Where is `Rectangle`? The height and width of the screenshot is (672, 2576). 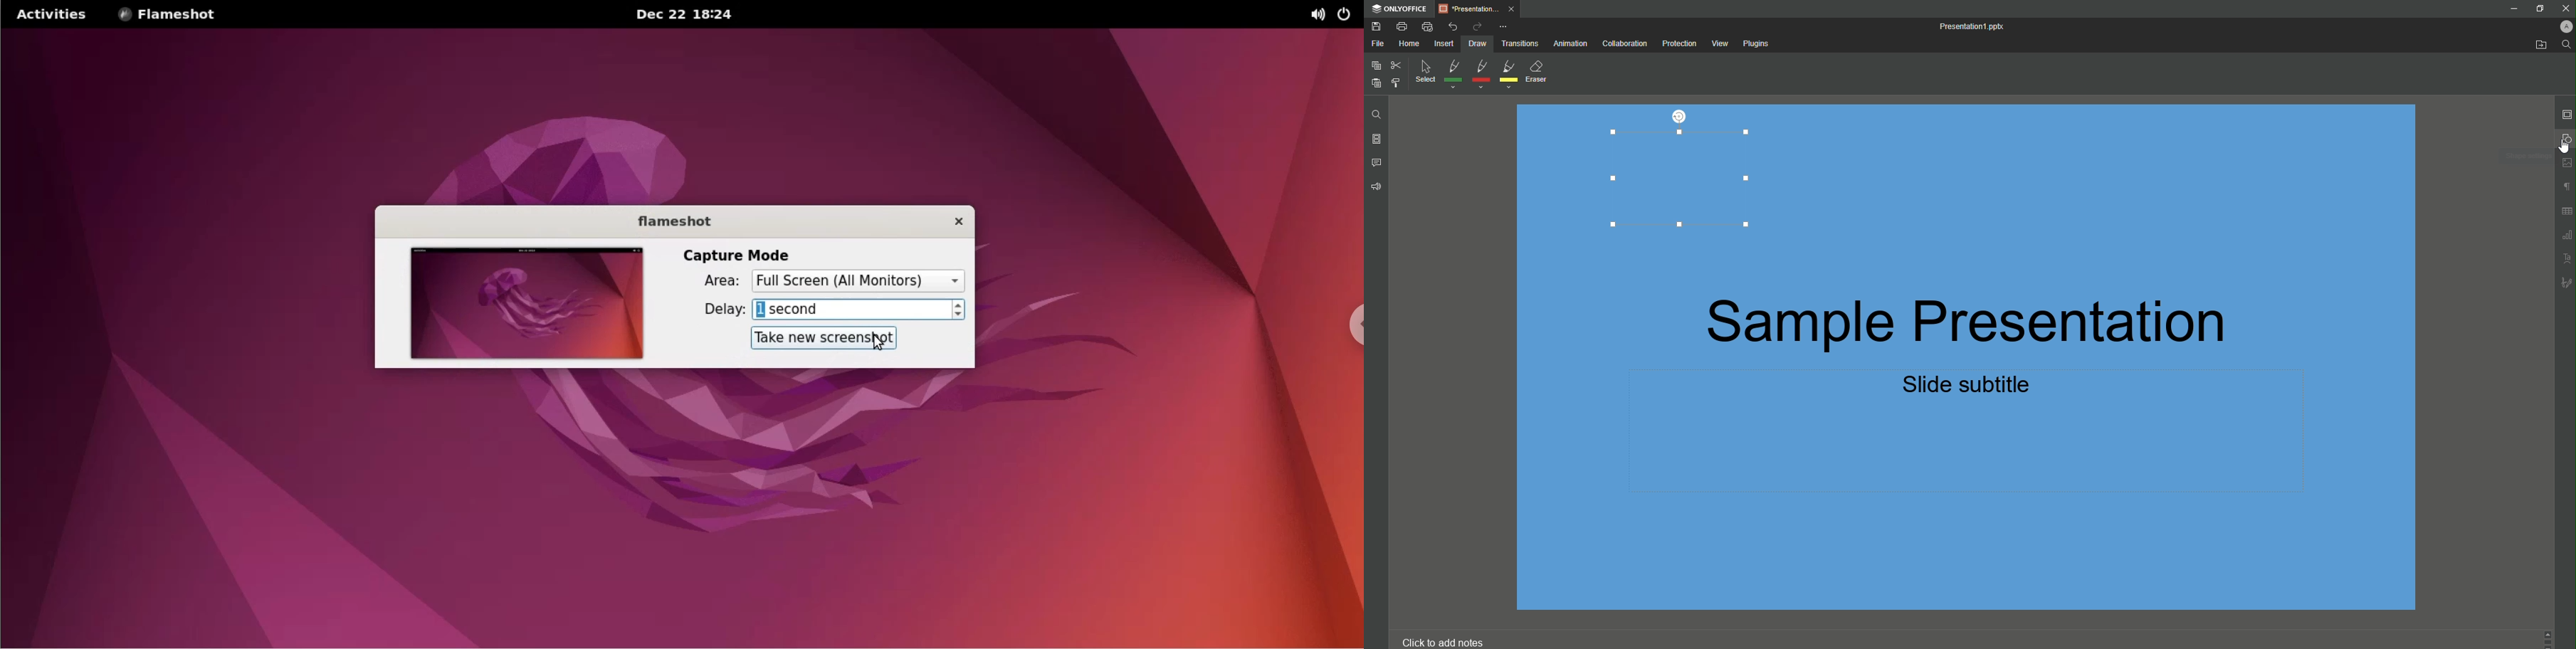
Rectangle is located at coordinates (1681, 176).